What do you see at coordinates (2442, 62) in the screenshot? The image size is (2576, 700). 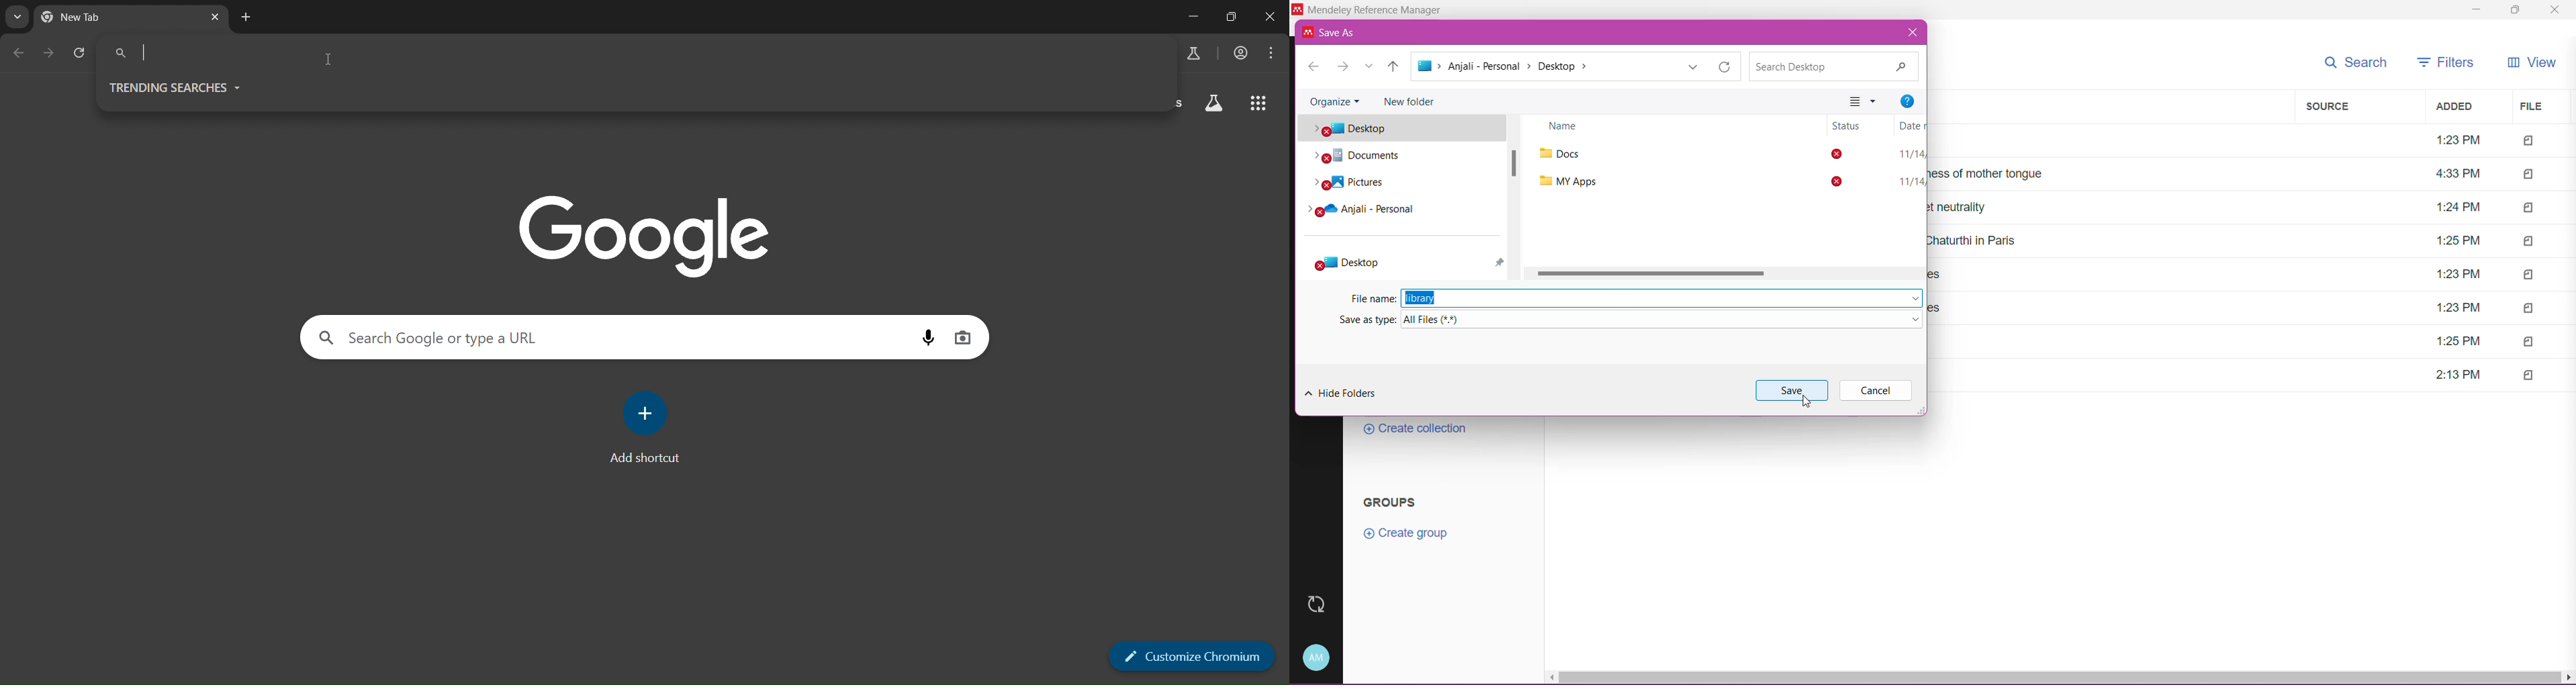 I see `Filters` at bounding box center [2442, 62].